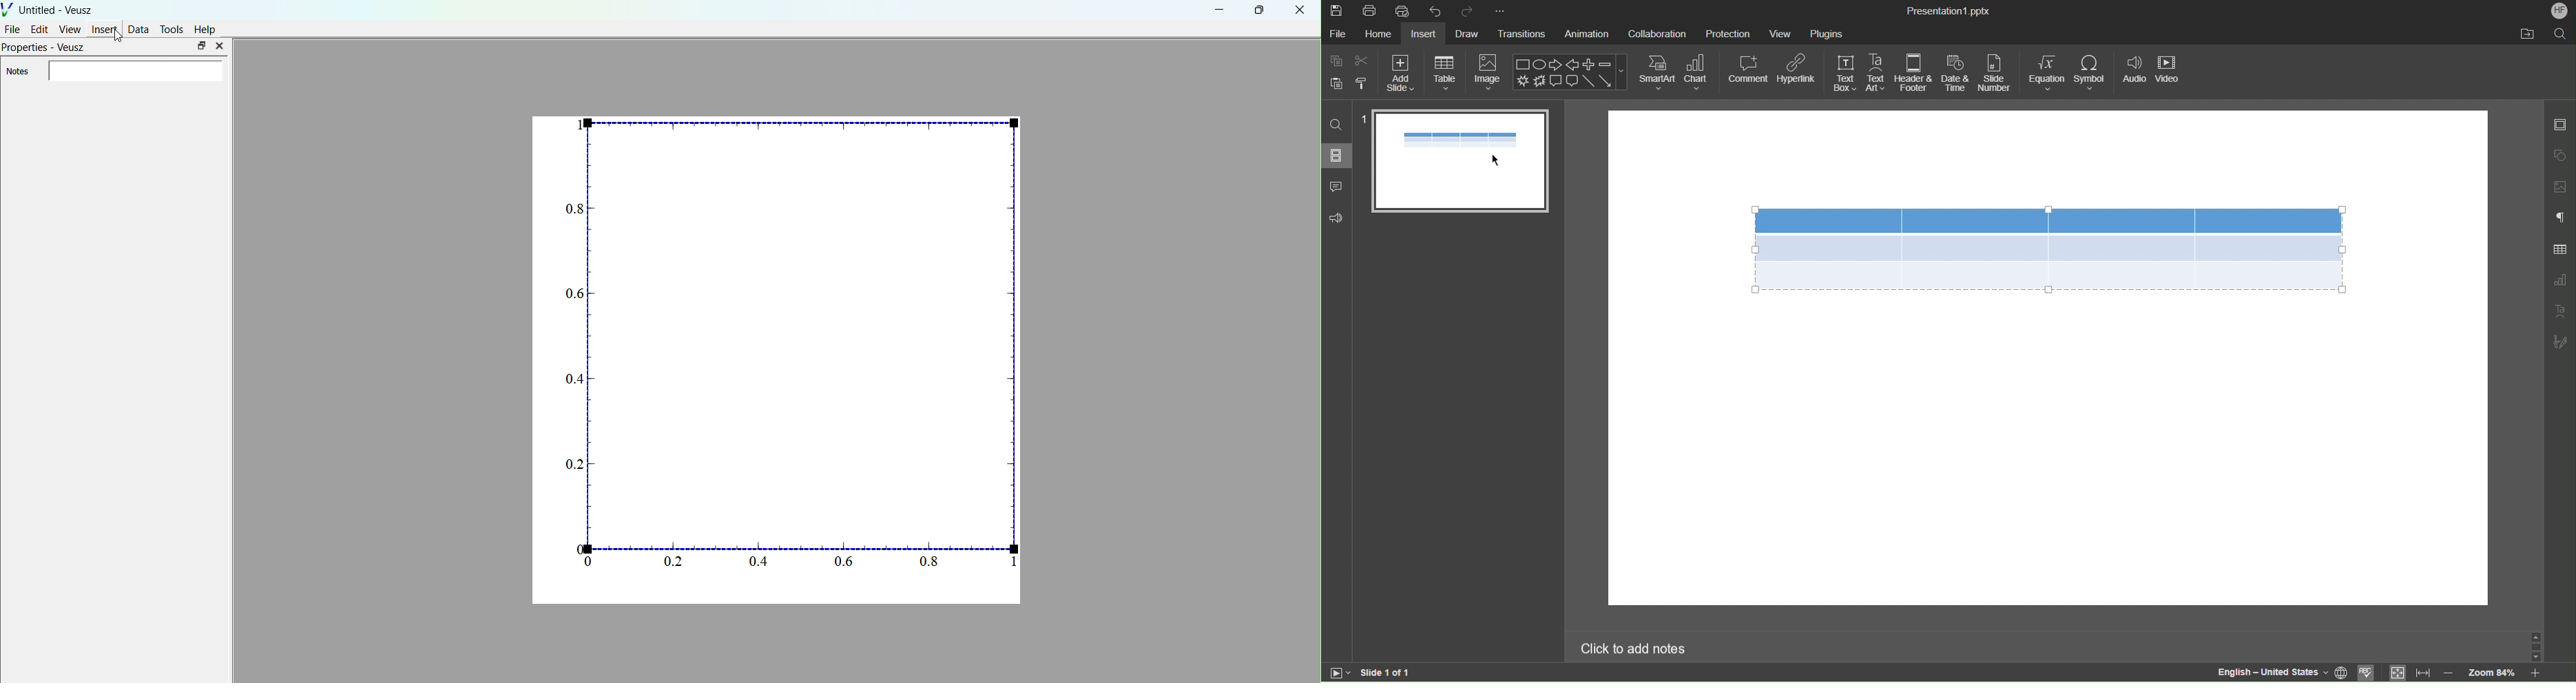 Image resolution: width=2576 pixels, height=700 pixels. Describe the element at coordinates (2561, 219) in the screenshot. I see `Paragraph Settings` at that location.